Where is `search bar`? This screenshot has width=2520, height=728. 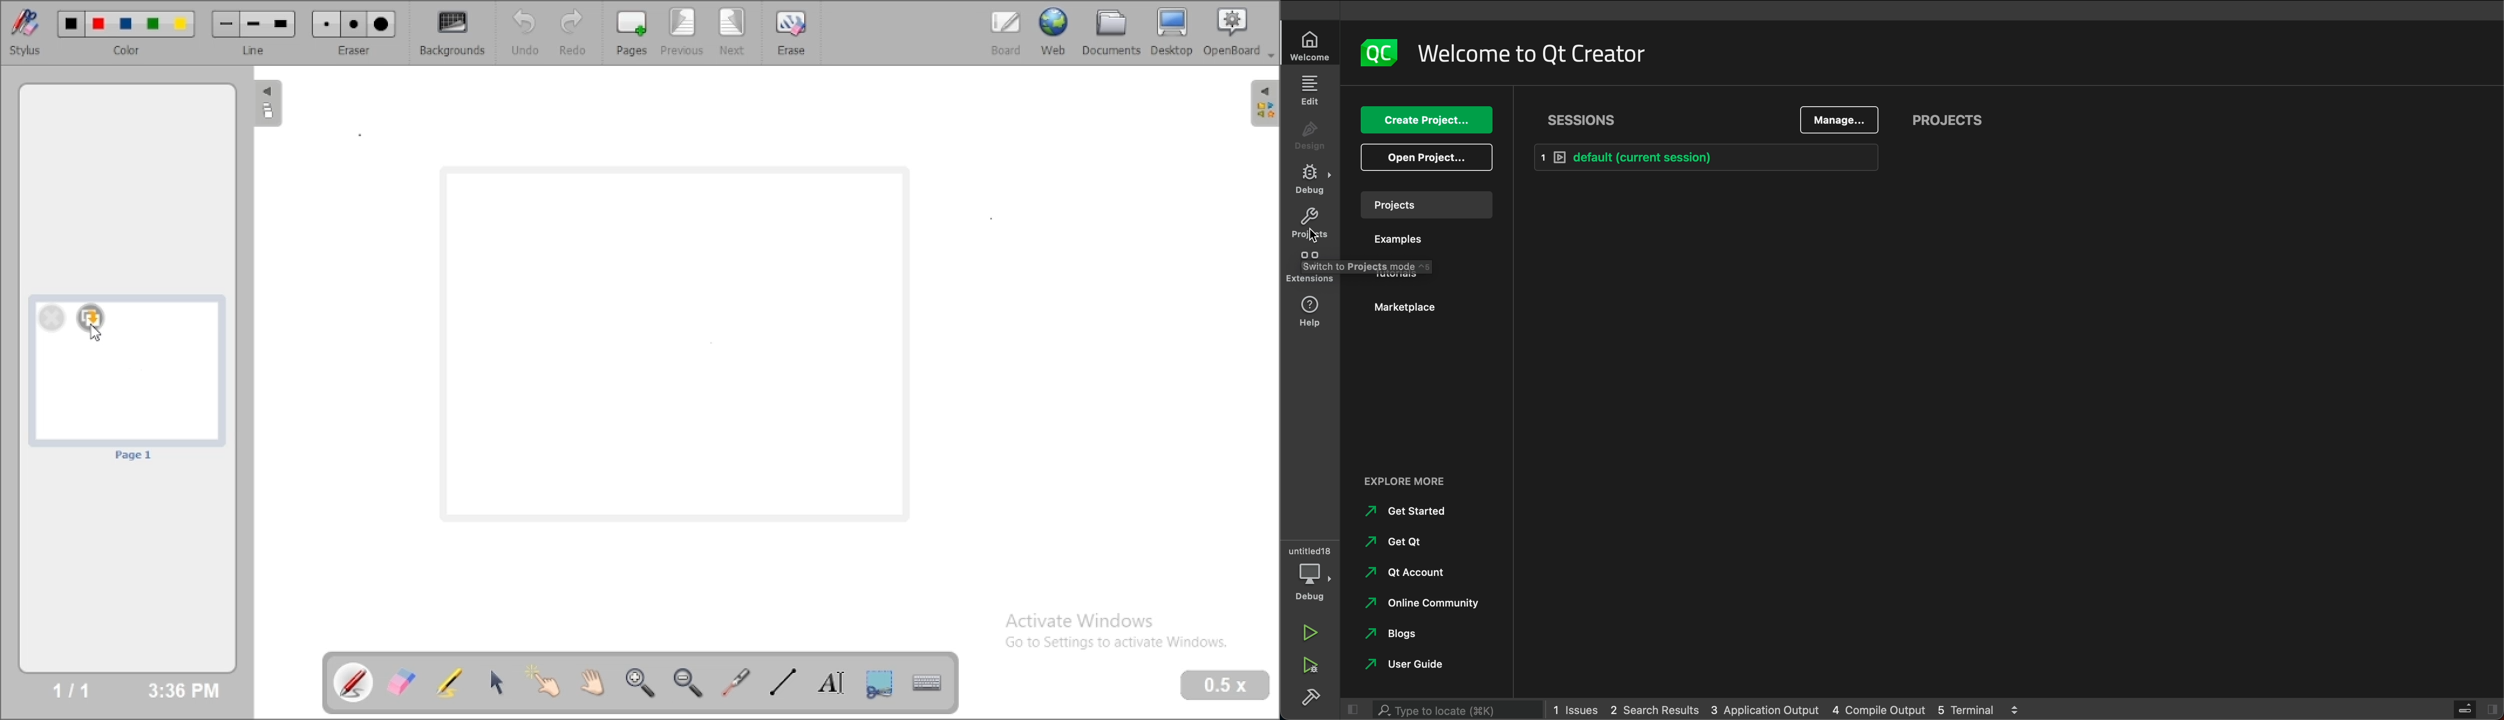
search bar is located at coordinates (1449, 709).